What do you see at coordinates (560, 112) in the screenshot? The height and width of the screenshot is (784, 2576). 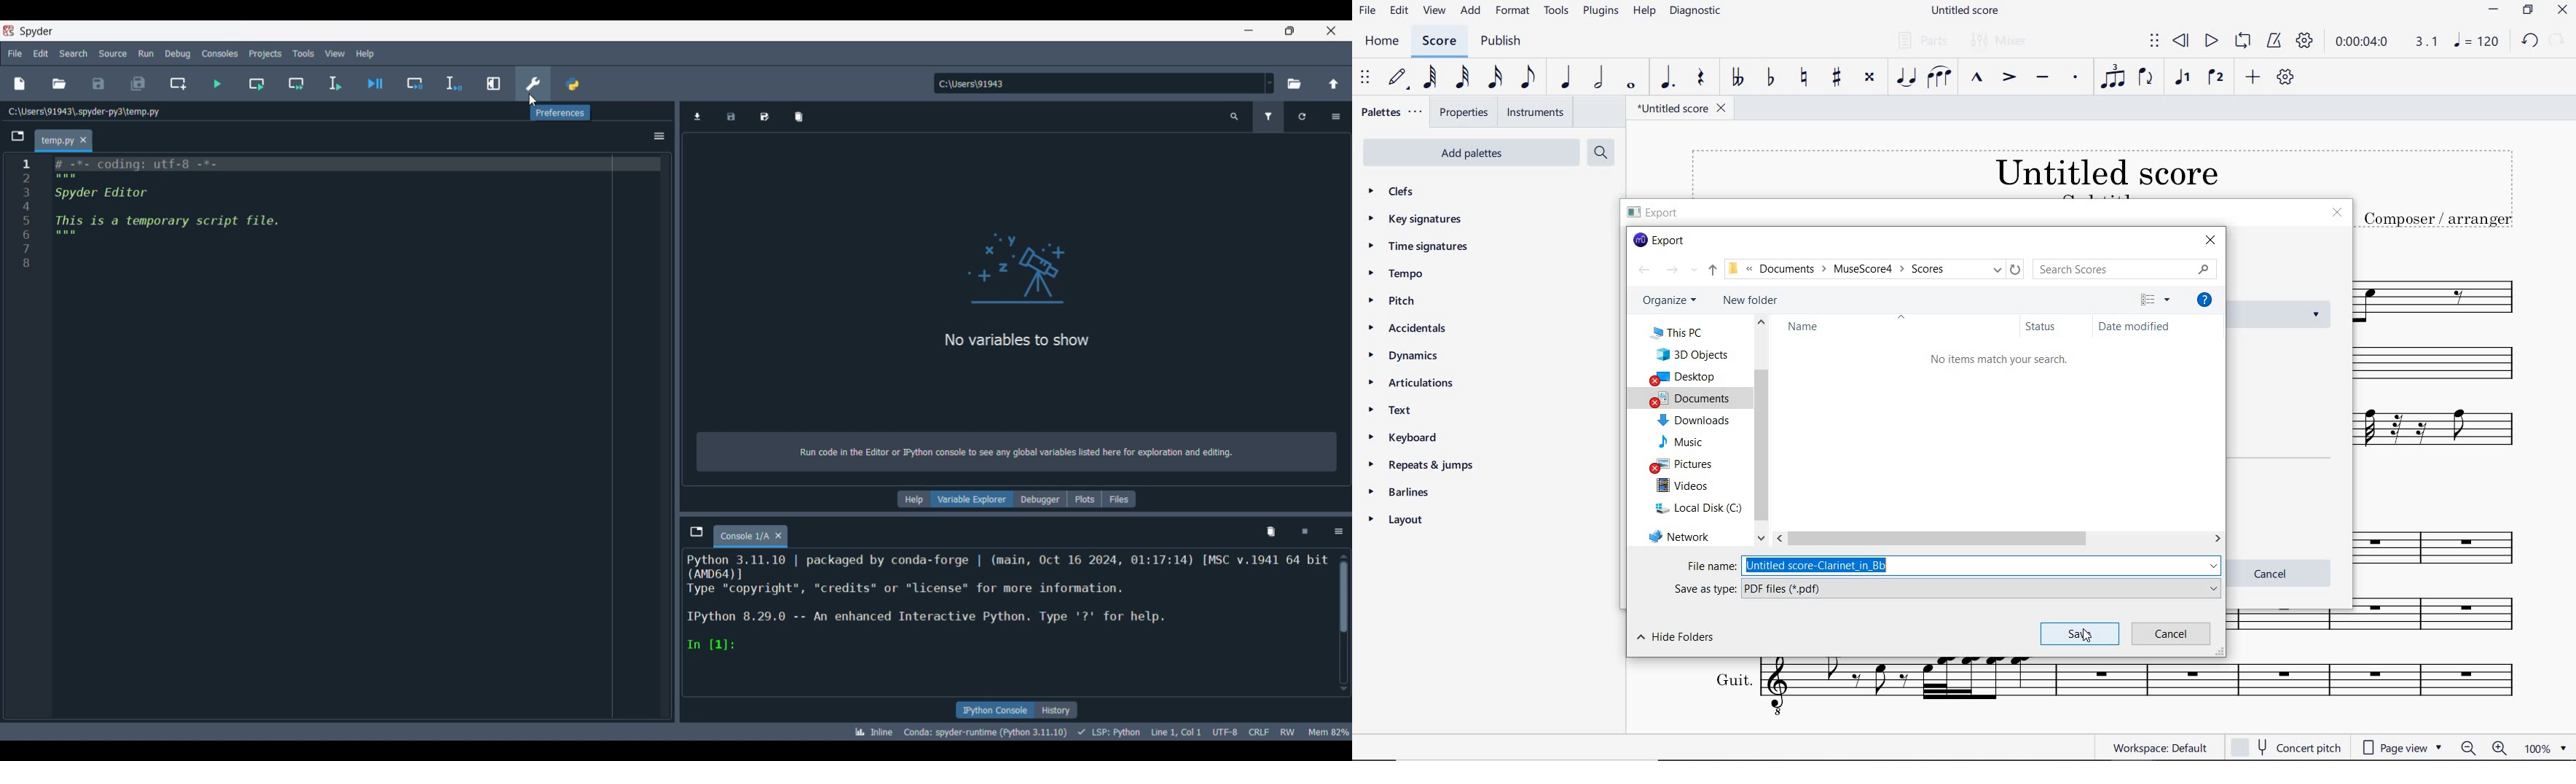 I see `Description of current selection` at bounding box center [560, 112].